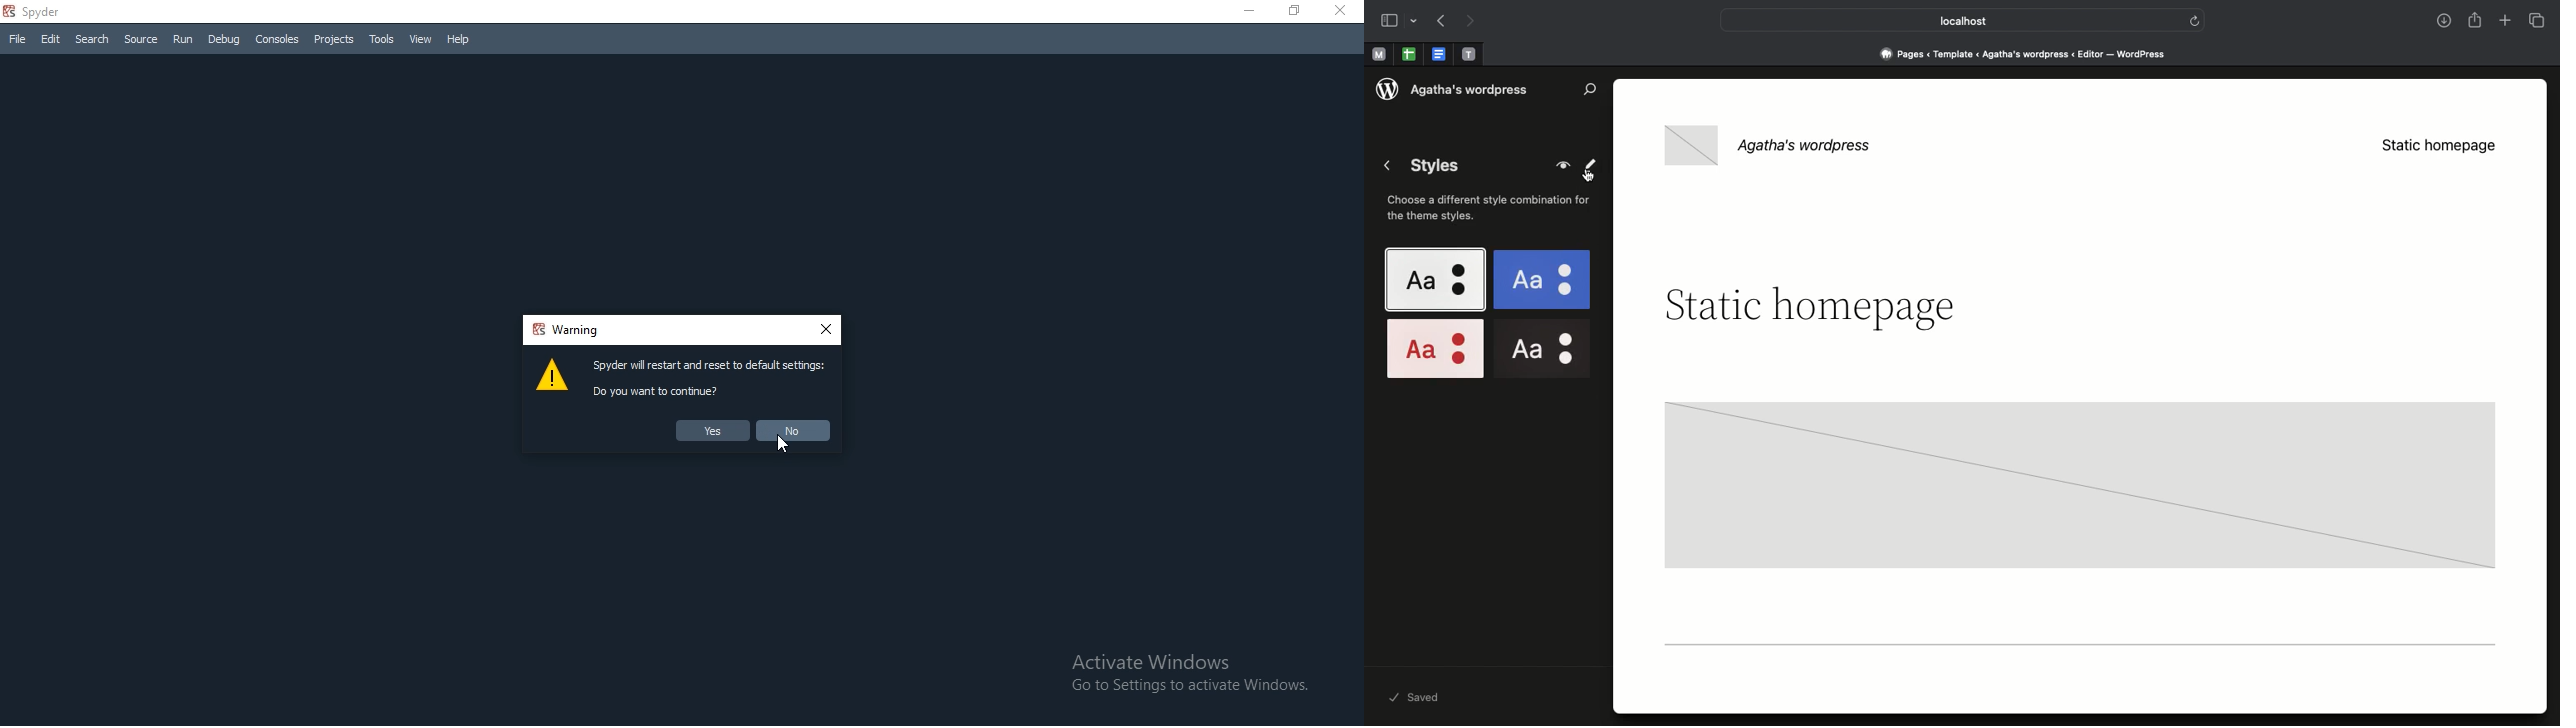 Image resolution: width=2576 pixels, height=728 pixels. I want to click on Previous page, so click(1440, 22).